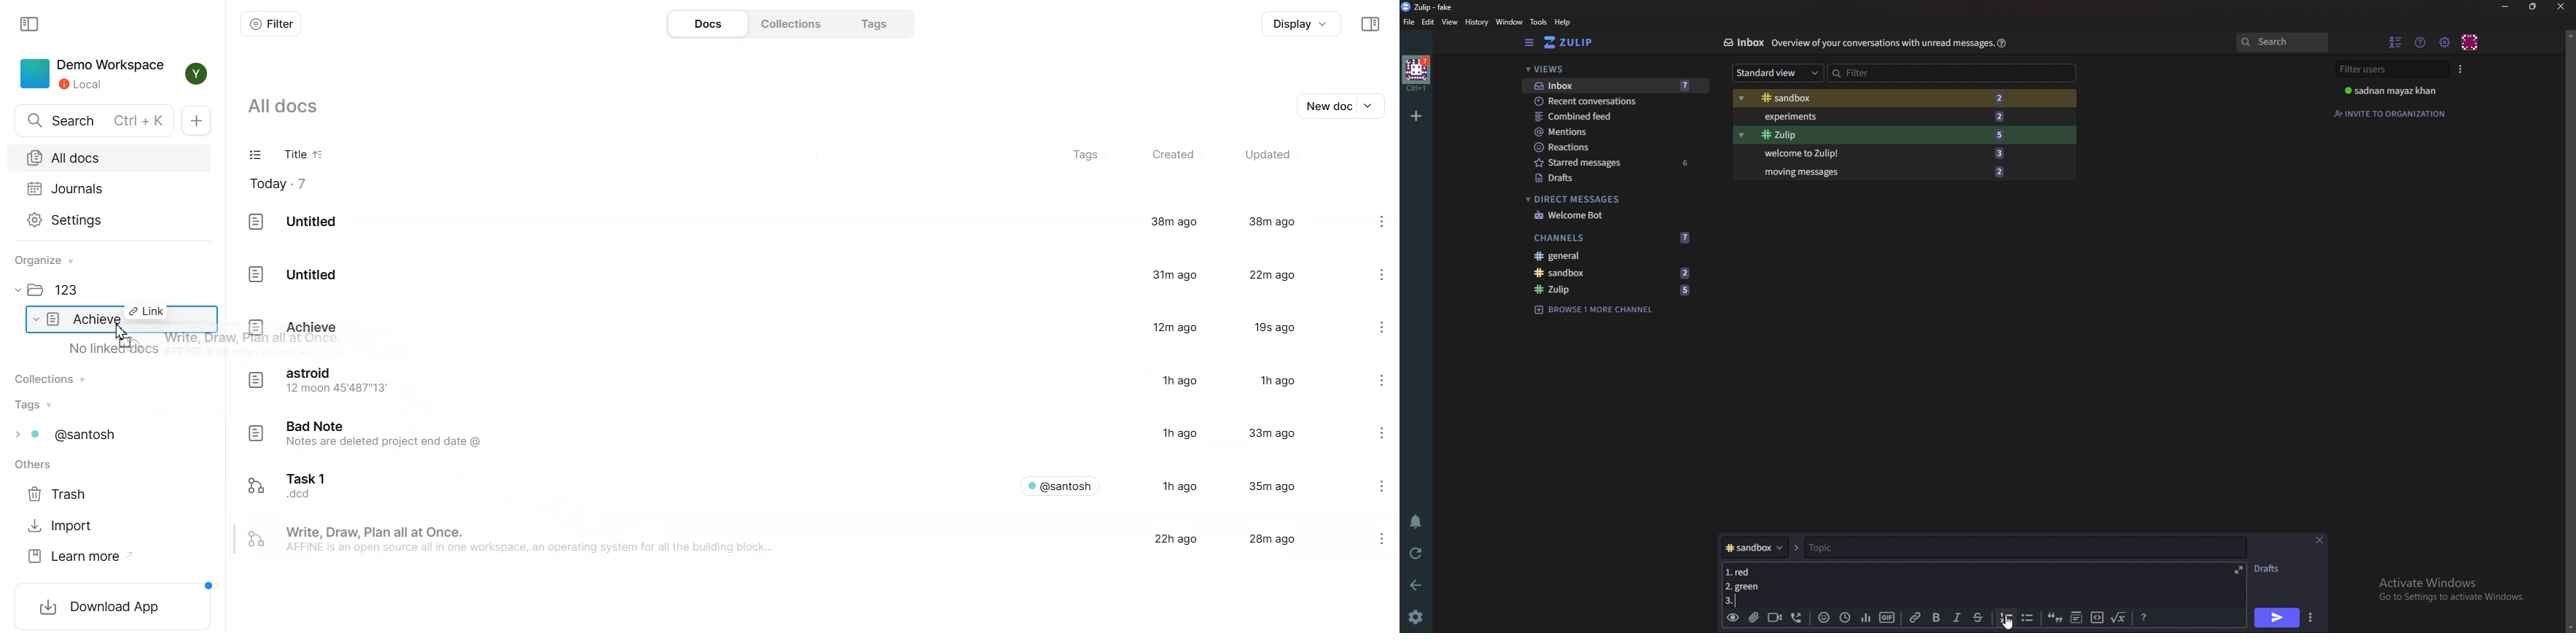 Image resolution: width=2576 pixels, height=644 pixels. Describe the element at coordinates (1302, 24) in the screenshot. I see `Display` at that location.